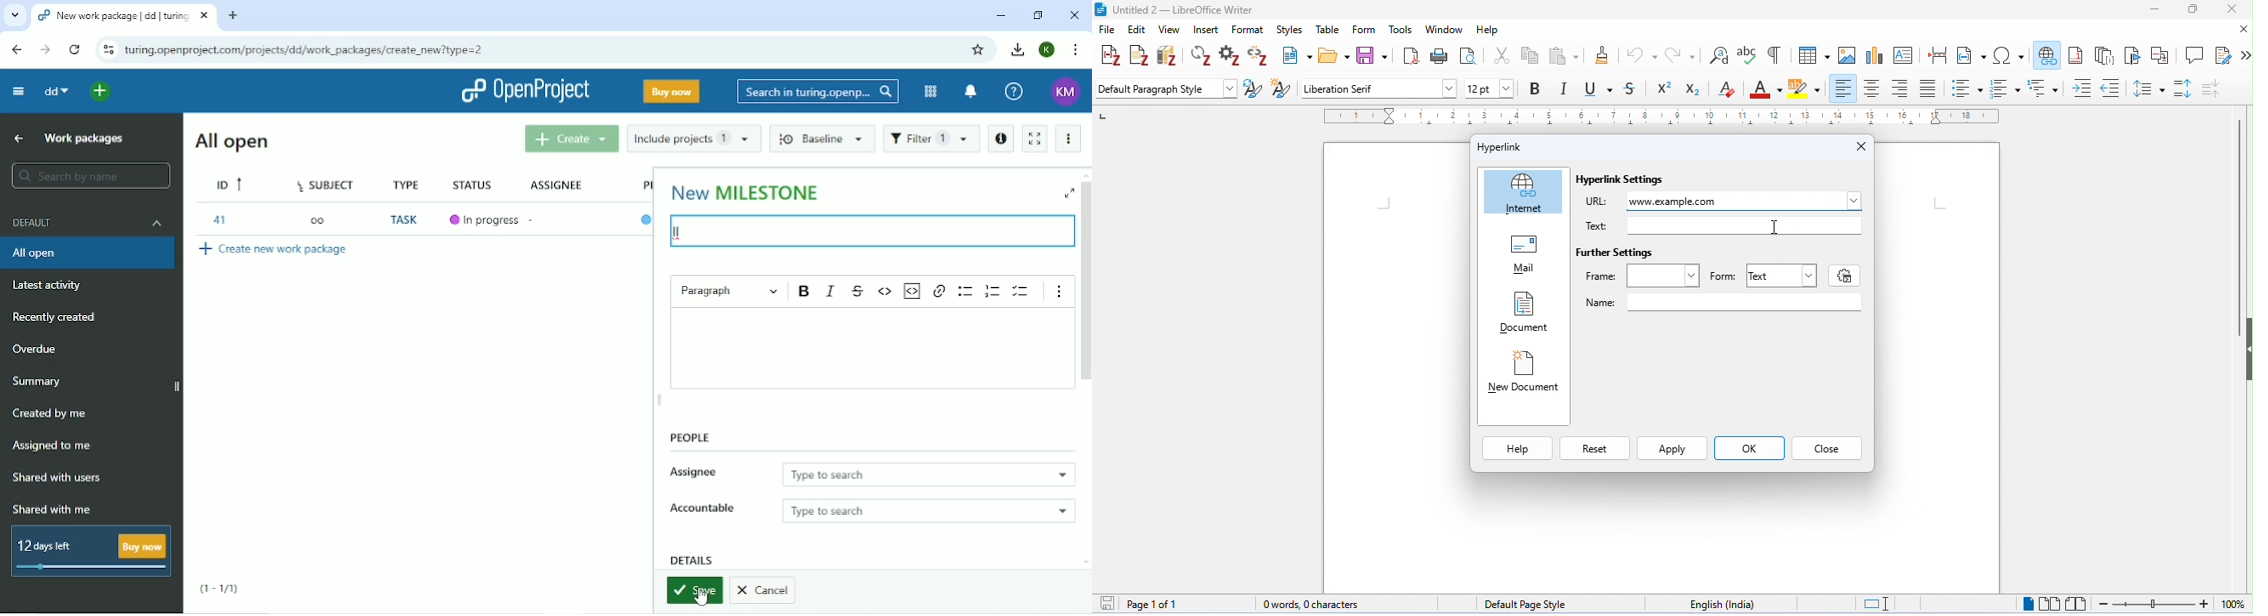 Image resolution: width=2268 pixels, height=616 pixels. What do you see at coordinates (1749, 55) in the screenshot?
I see `spelling` at bounding box center [1749, 55].